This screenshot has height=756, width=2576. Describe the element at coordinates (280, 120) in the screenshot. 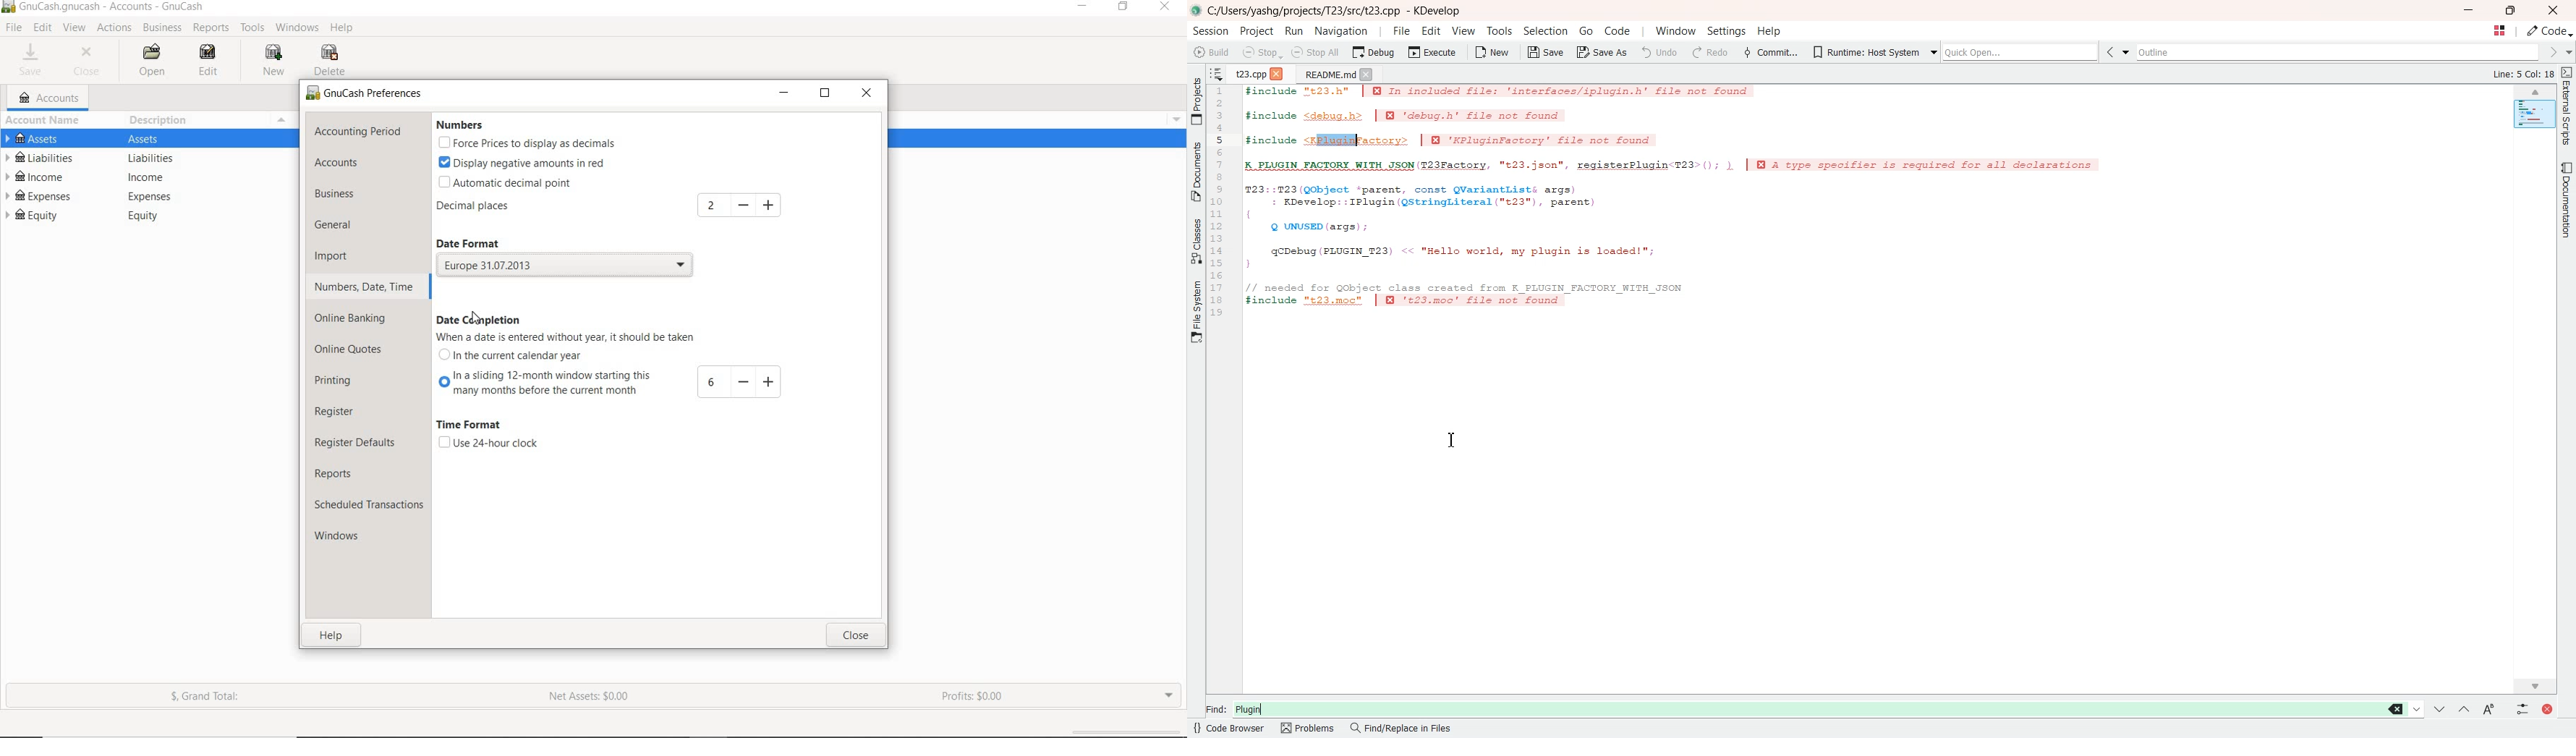

I see `Menu` at that location.